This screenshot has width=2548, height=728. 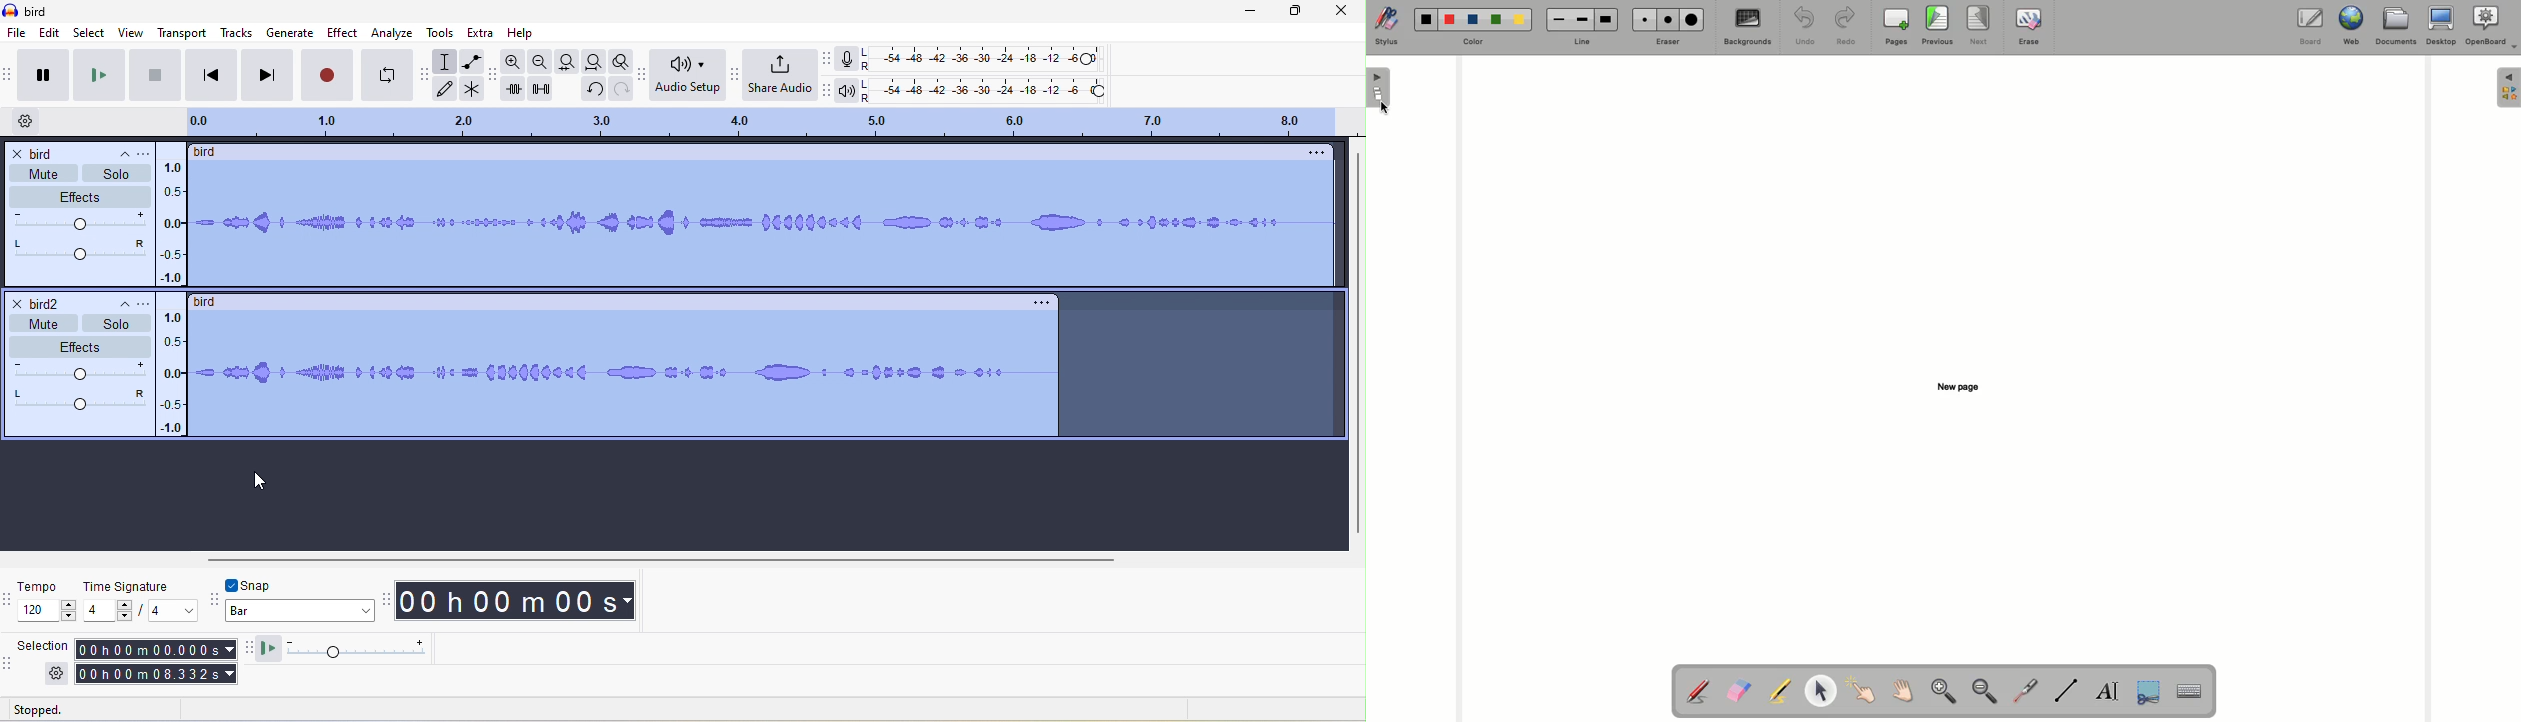 What do you see at coordinates (298, 611) in the screenshot?
I see `bar` at bounding box center [298, 611].